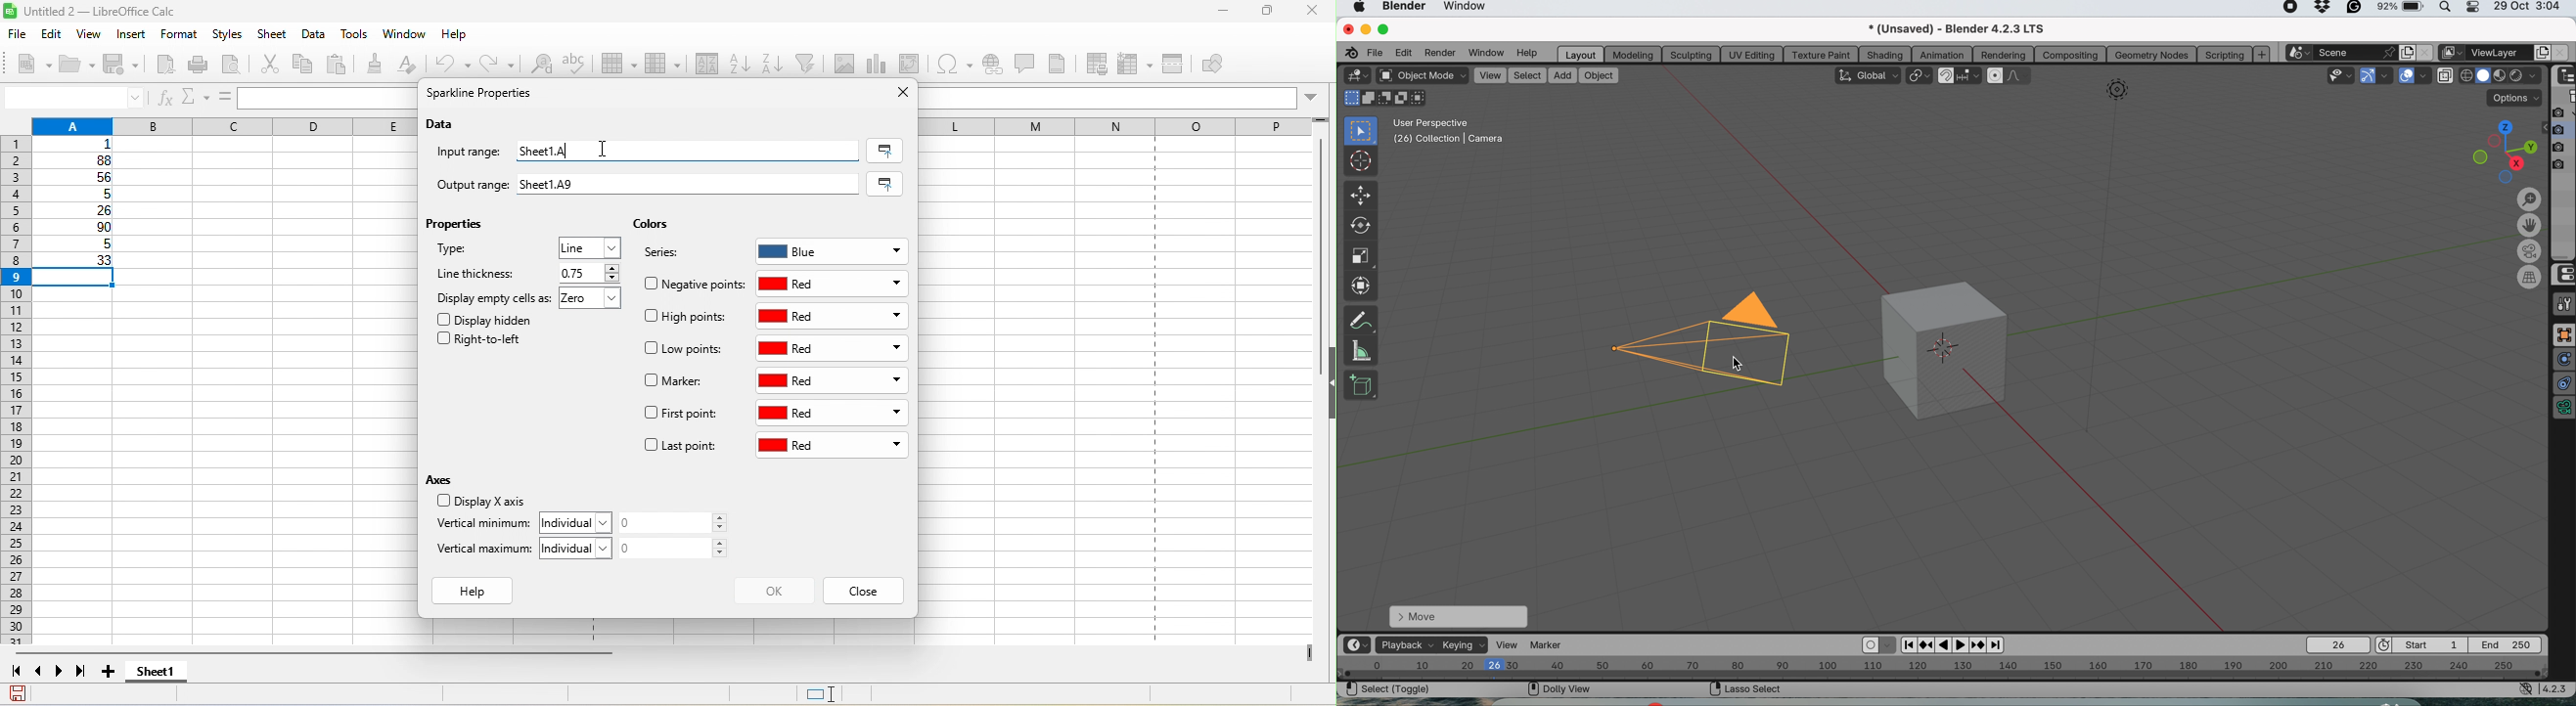  Describe the element at coordinates (341, 66) in the screenshot. I see `paste` at that location.